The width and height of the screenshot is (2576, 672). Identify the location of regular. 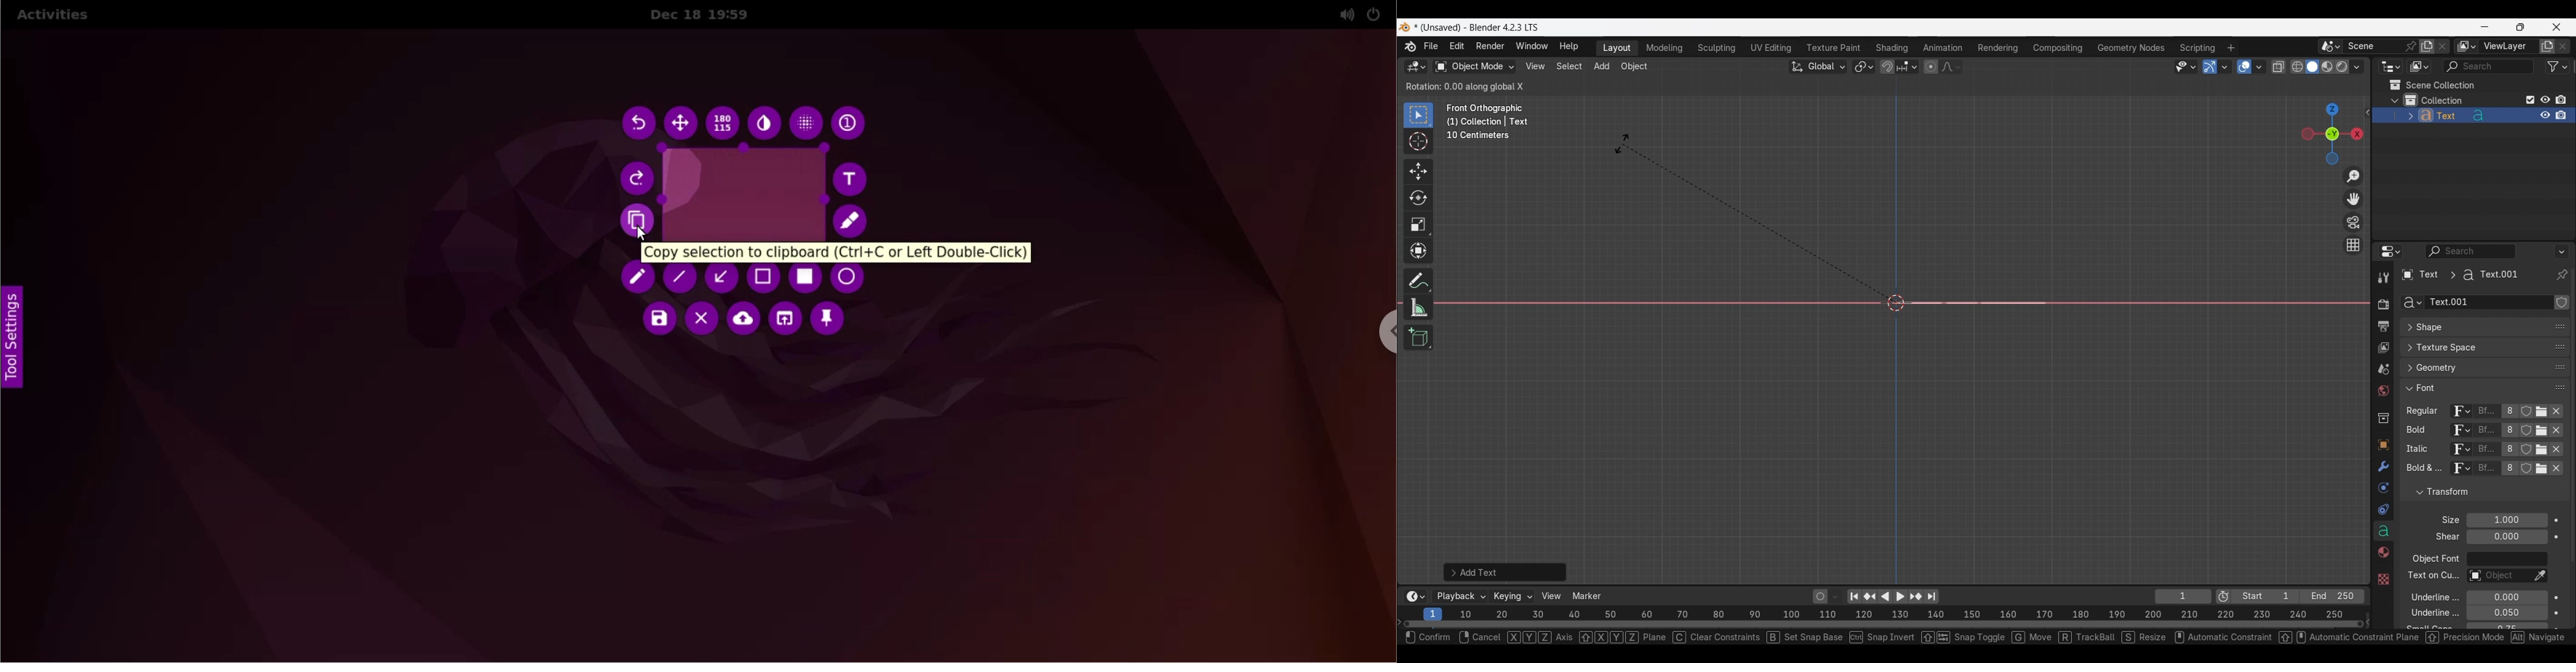
(2425, 412).